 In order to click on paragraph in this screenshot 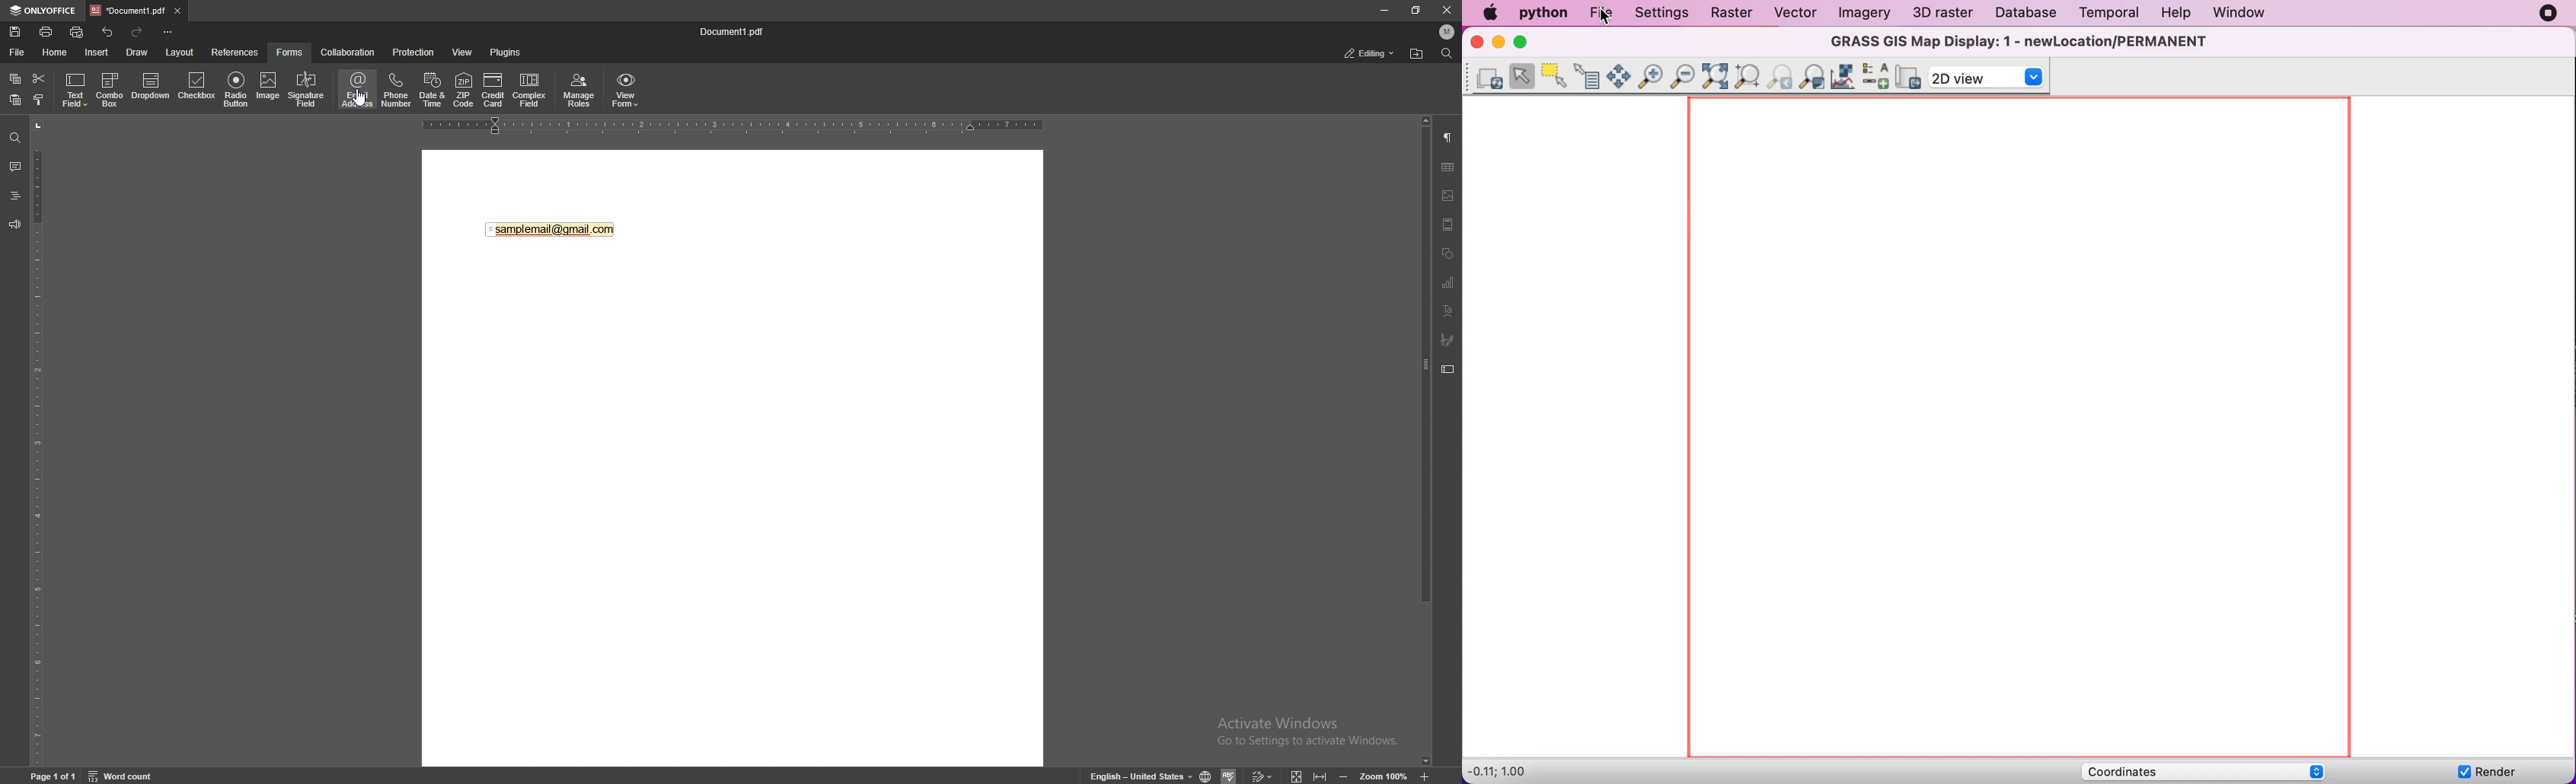, I will do `click(1448, 136)`.